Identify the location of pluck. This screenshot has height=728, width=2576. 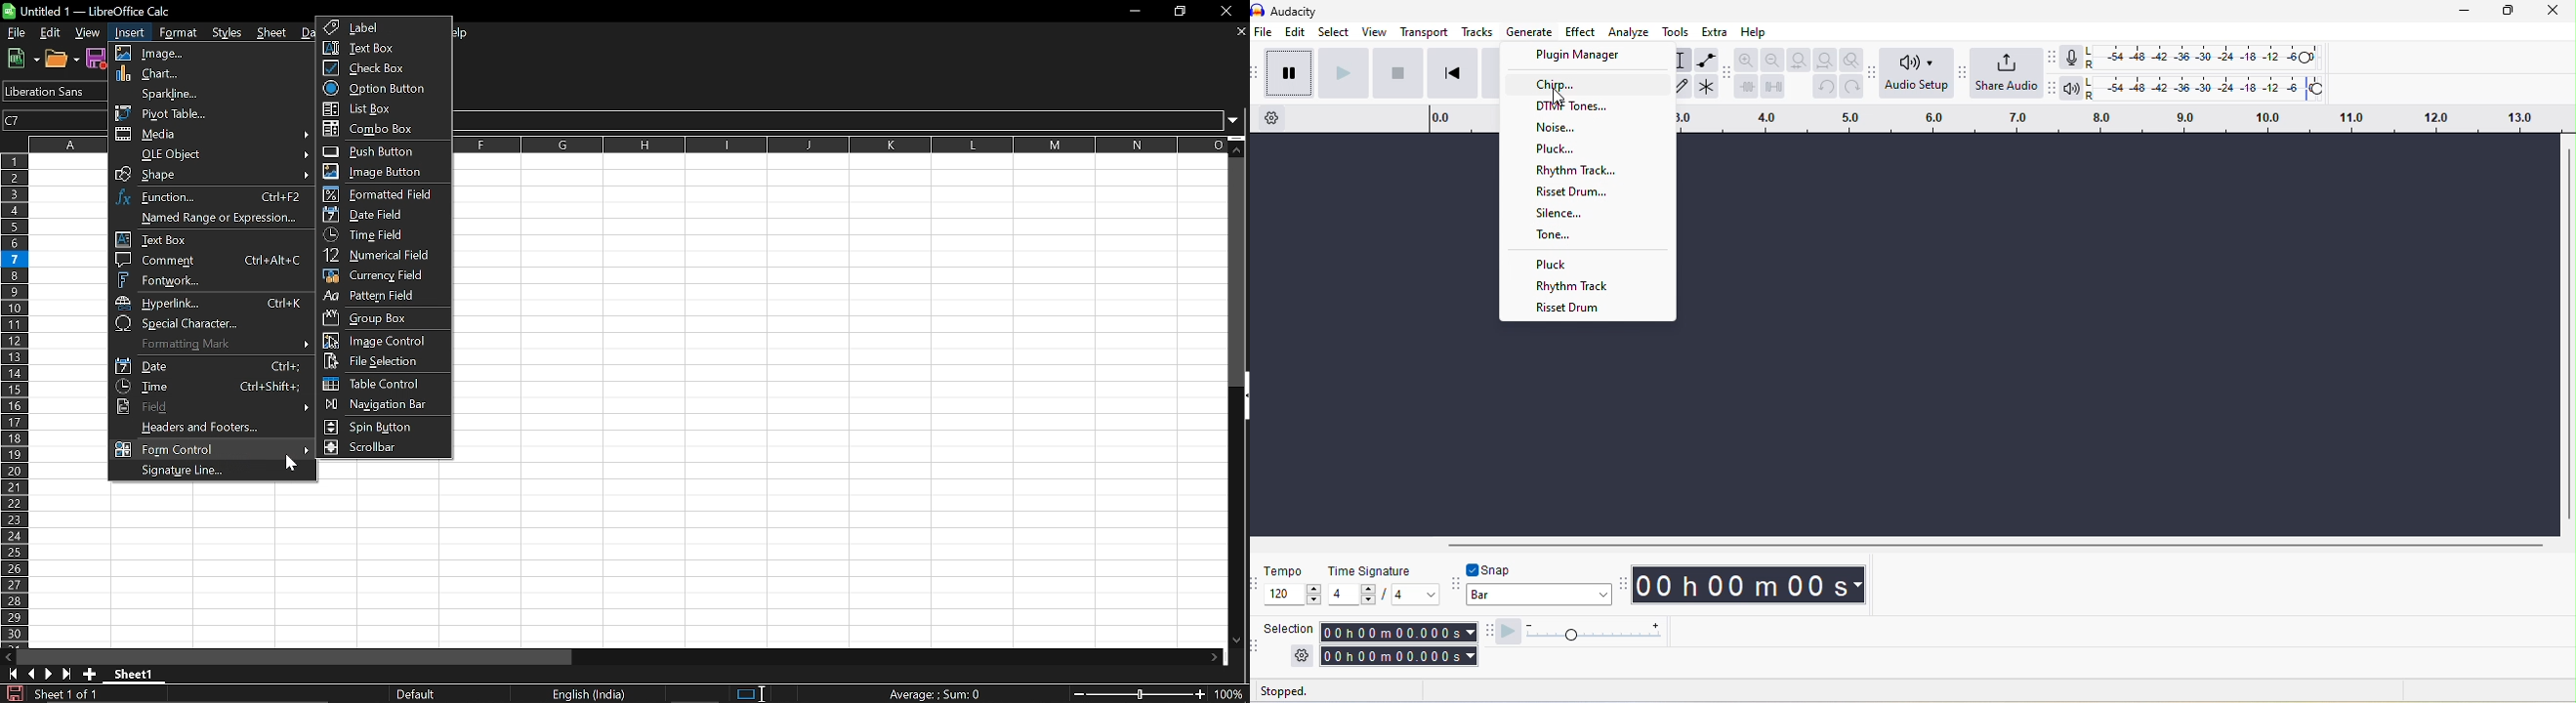
(1554, 264).